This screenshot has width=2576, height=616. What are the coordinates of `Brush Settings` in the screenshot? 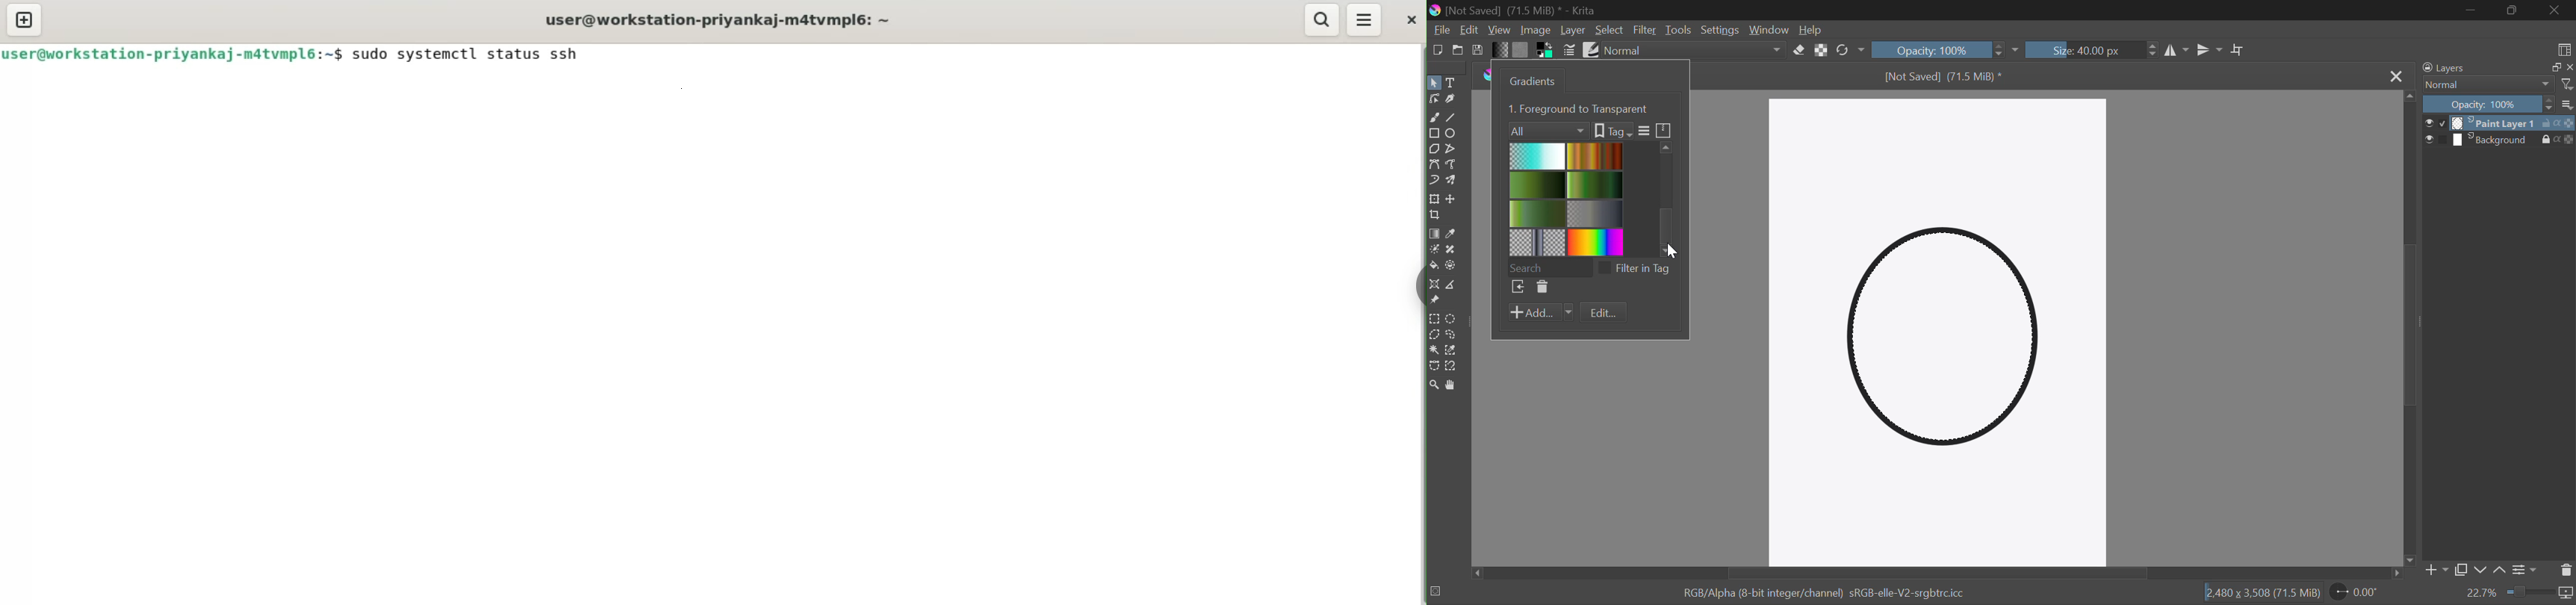 It's located at (1570, 51).